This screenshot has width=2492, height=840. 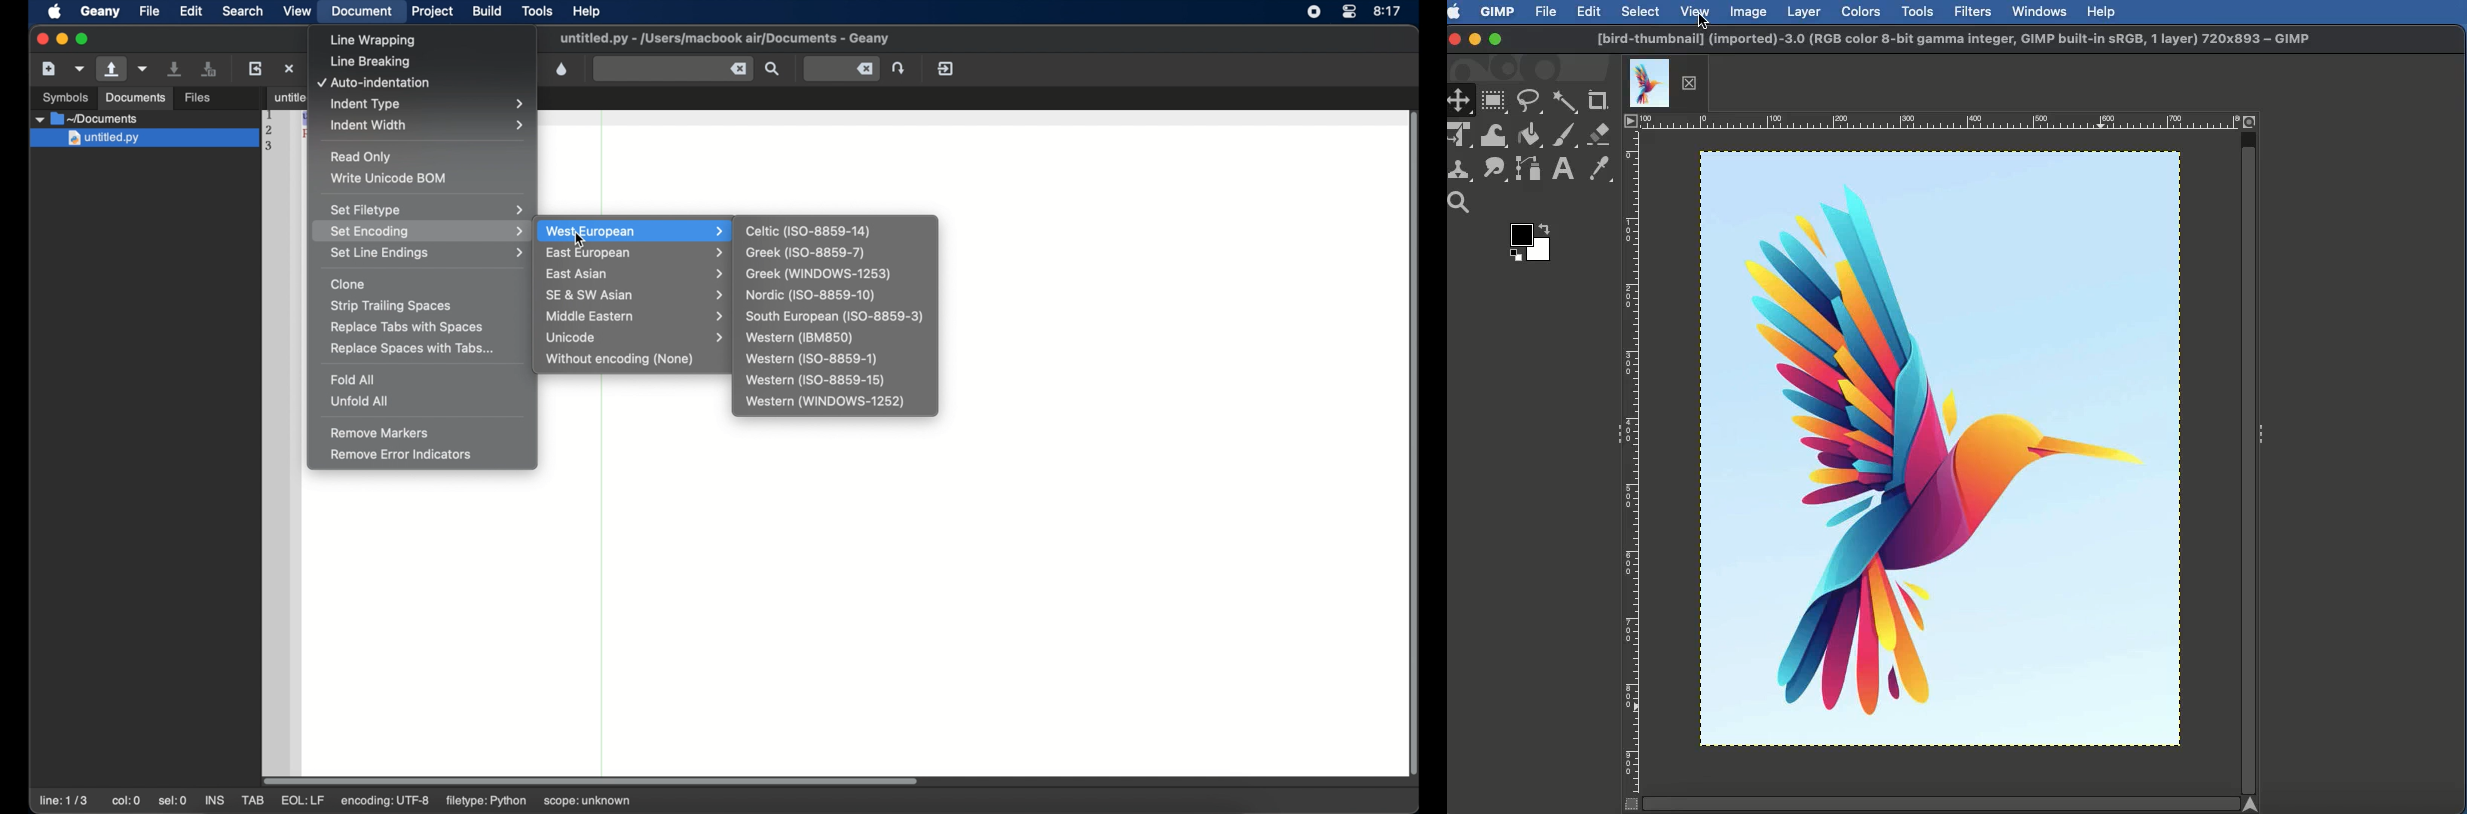 What do you see at coordinates (370, 63) in the screenshot?
I see `line breaking` at bounding box center [370, 63].